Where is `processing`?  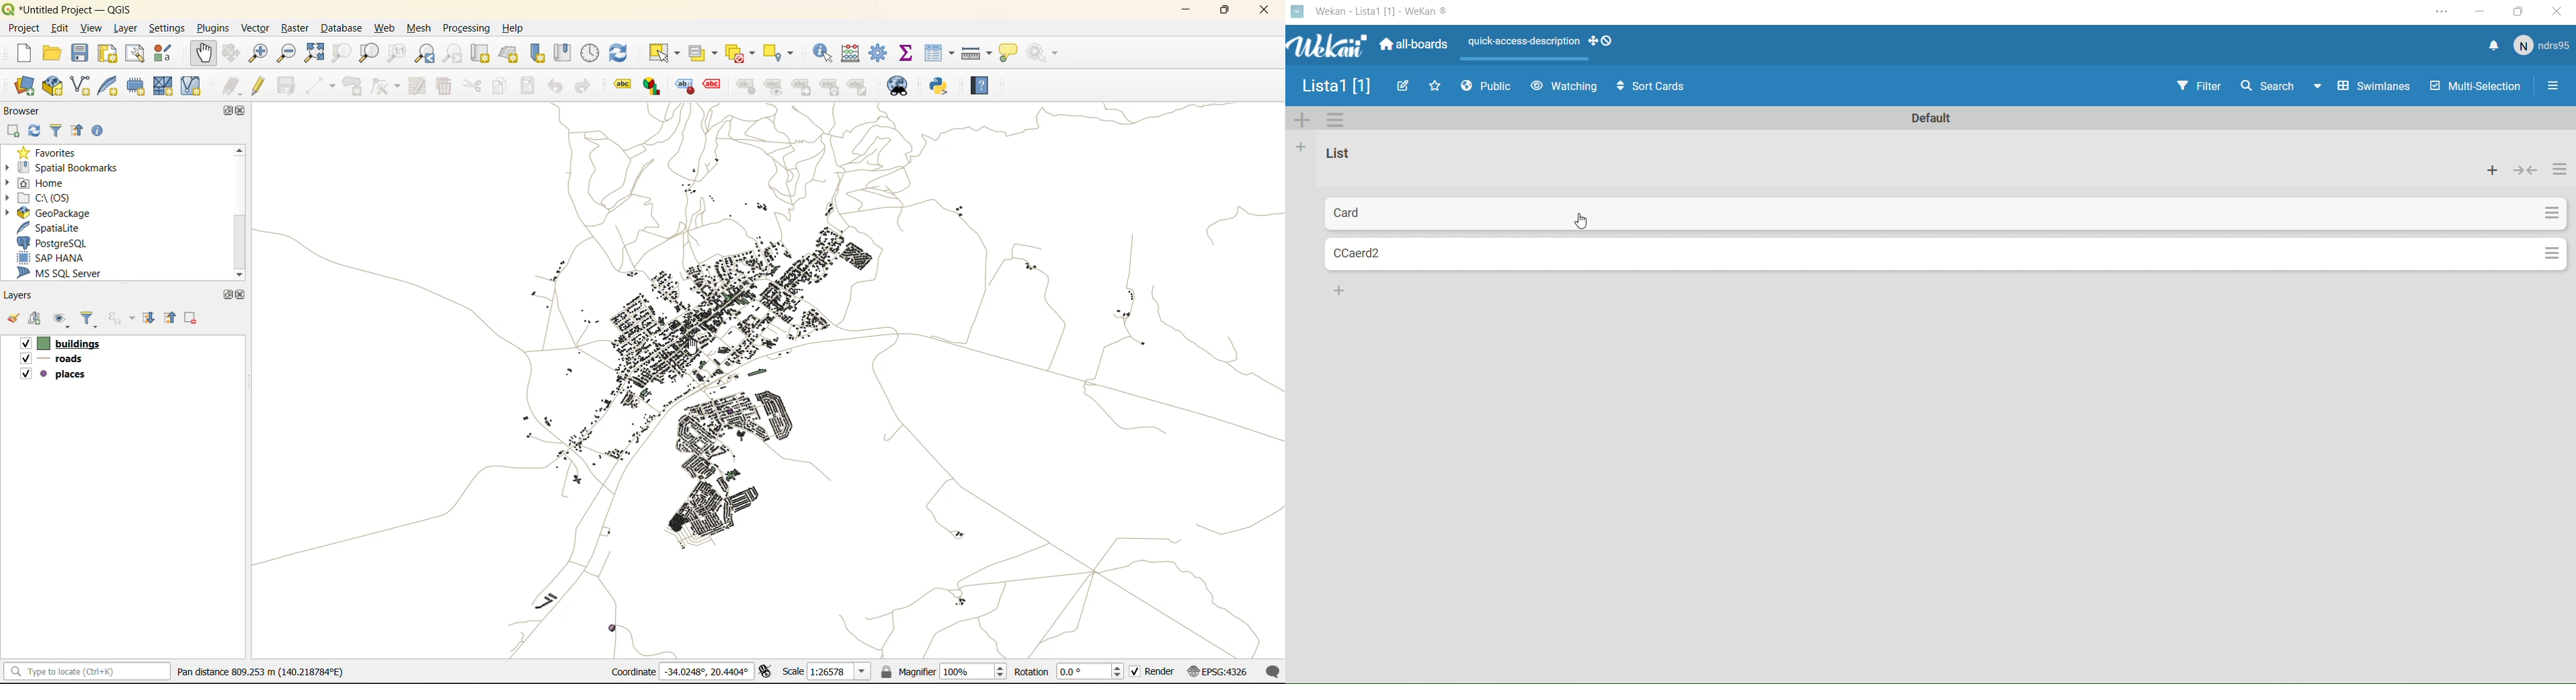 processing is located at coordinates (466, 29).